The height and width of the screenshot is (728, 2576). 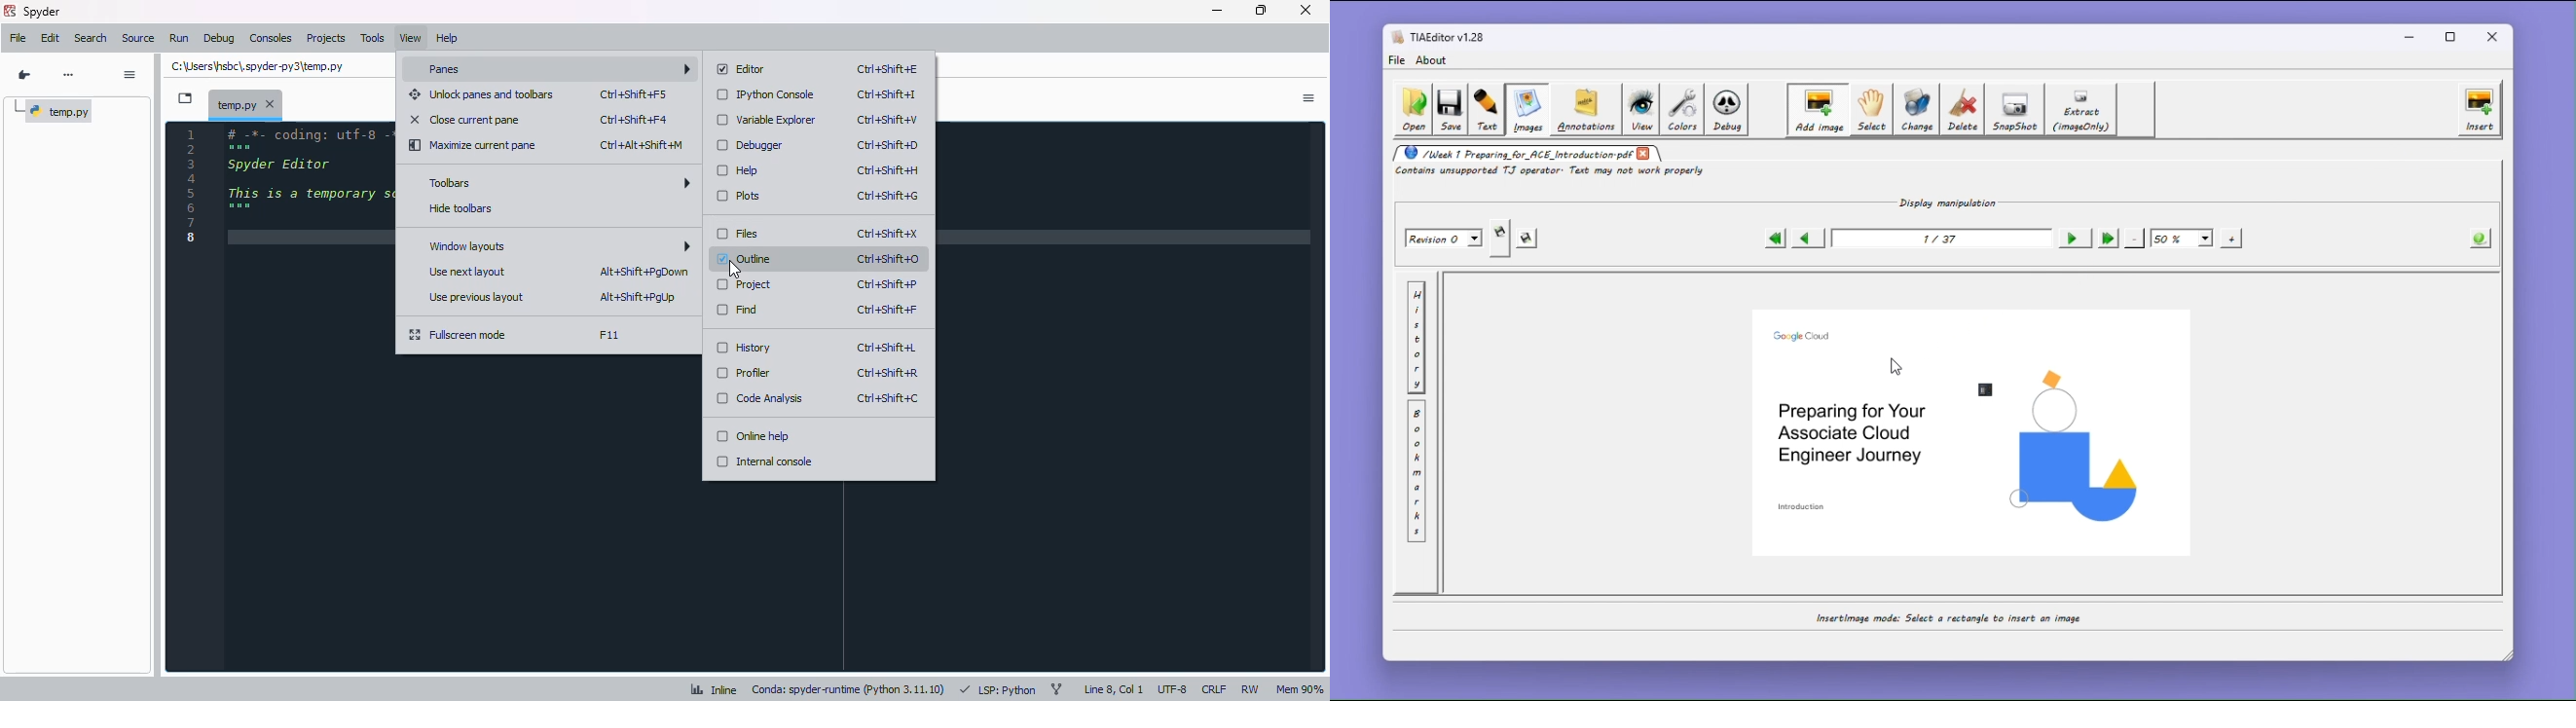 I want to click on close, so click(x=1307, y=10).